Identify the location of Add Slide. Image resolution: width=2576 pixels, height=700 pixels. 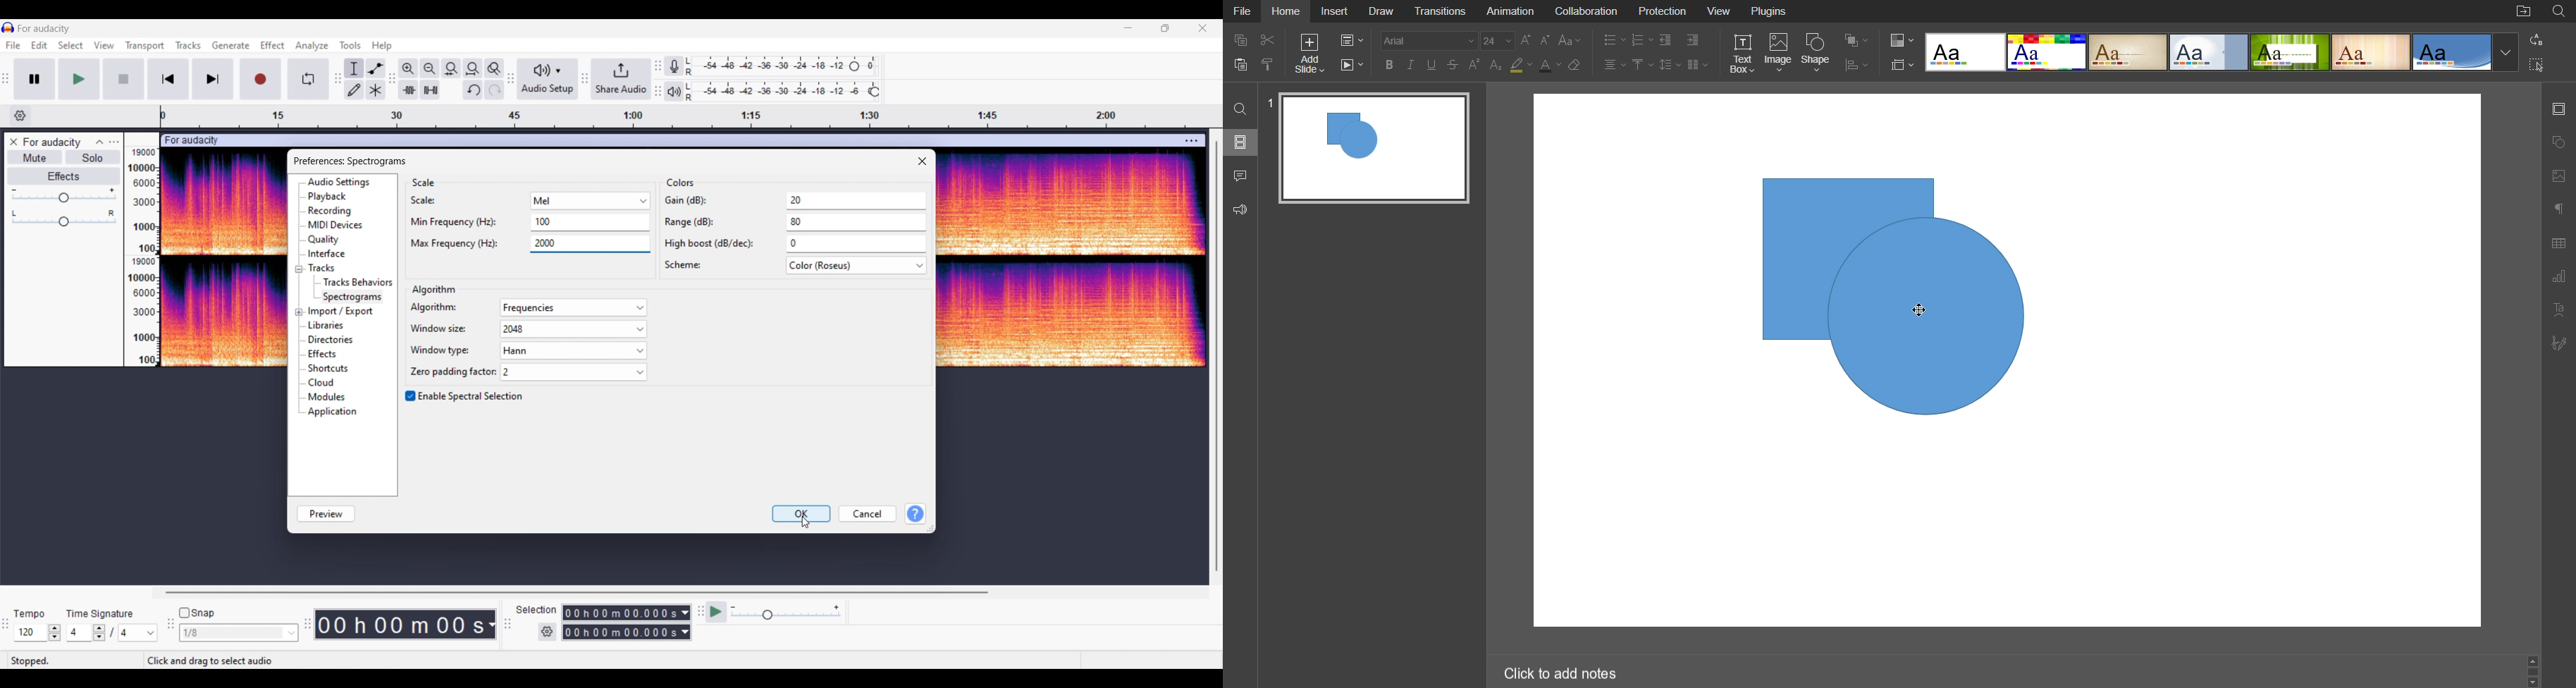
(1309, 53).